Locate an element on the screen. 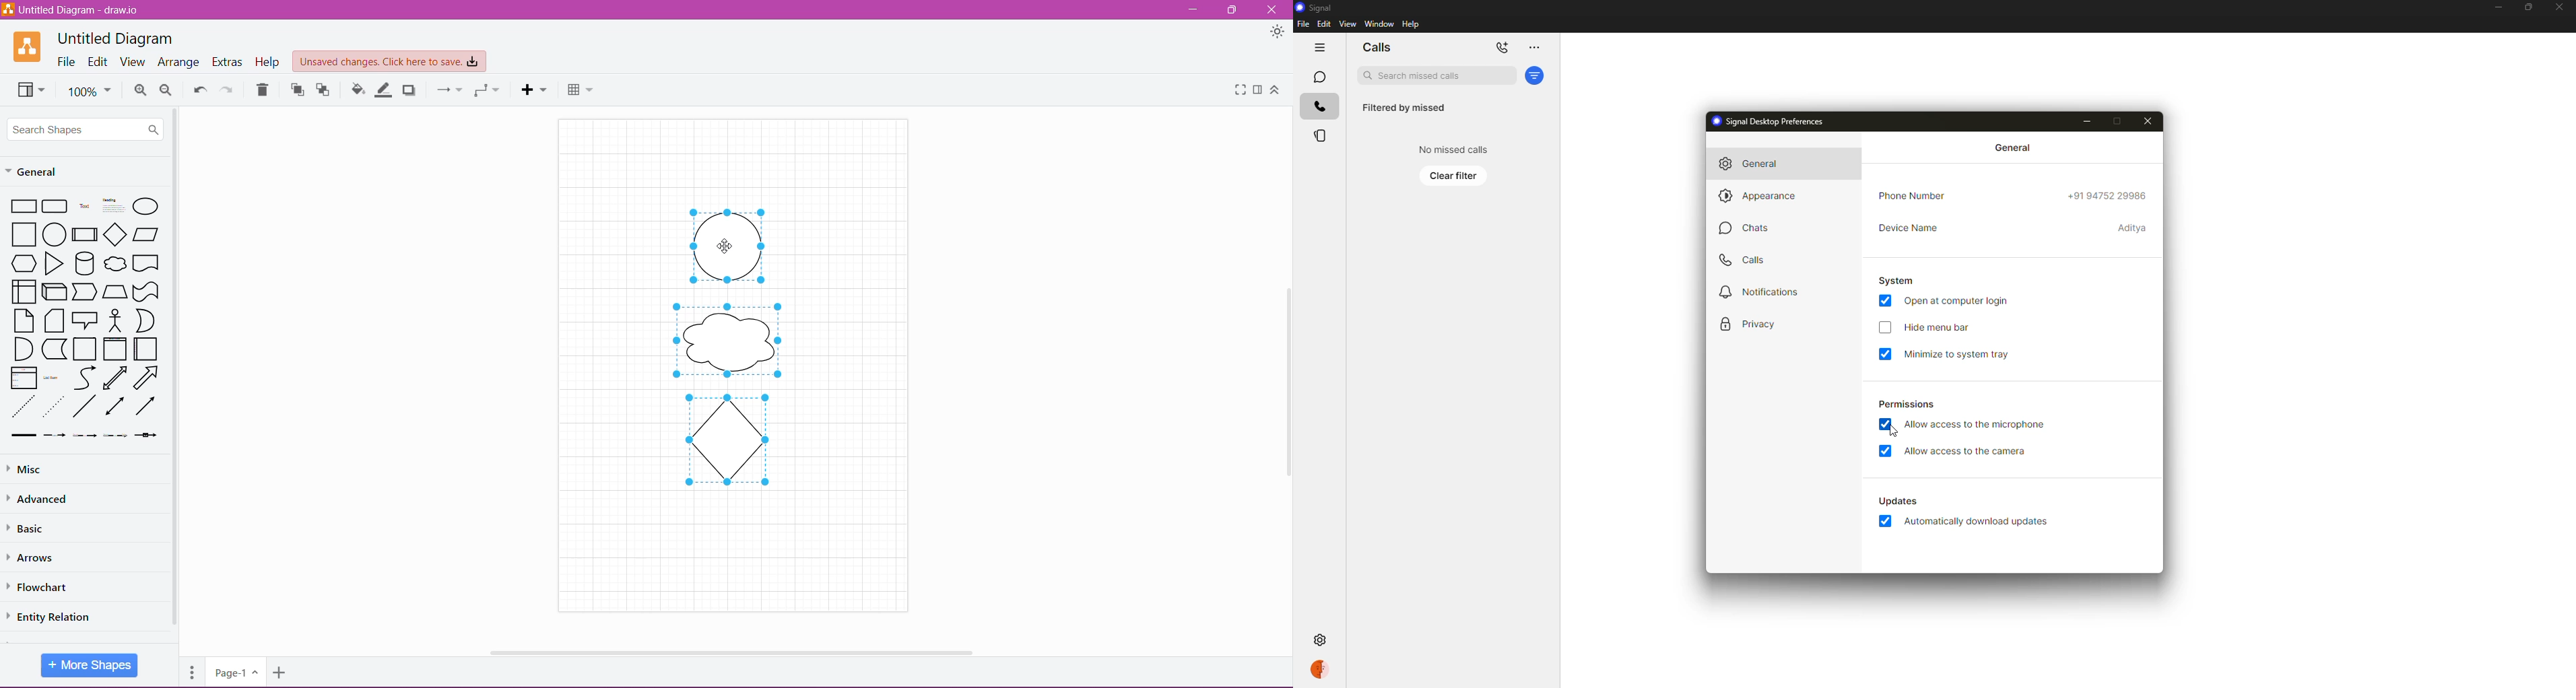 The width and height of the screenshot is (2576, 700). updates is located at coordinates (1898, 502).